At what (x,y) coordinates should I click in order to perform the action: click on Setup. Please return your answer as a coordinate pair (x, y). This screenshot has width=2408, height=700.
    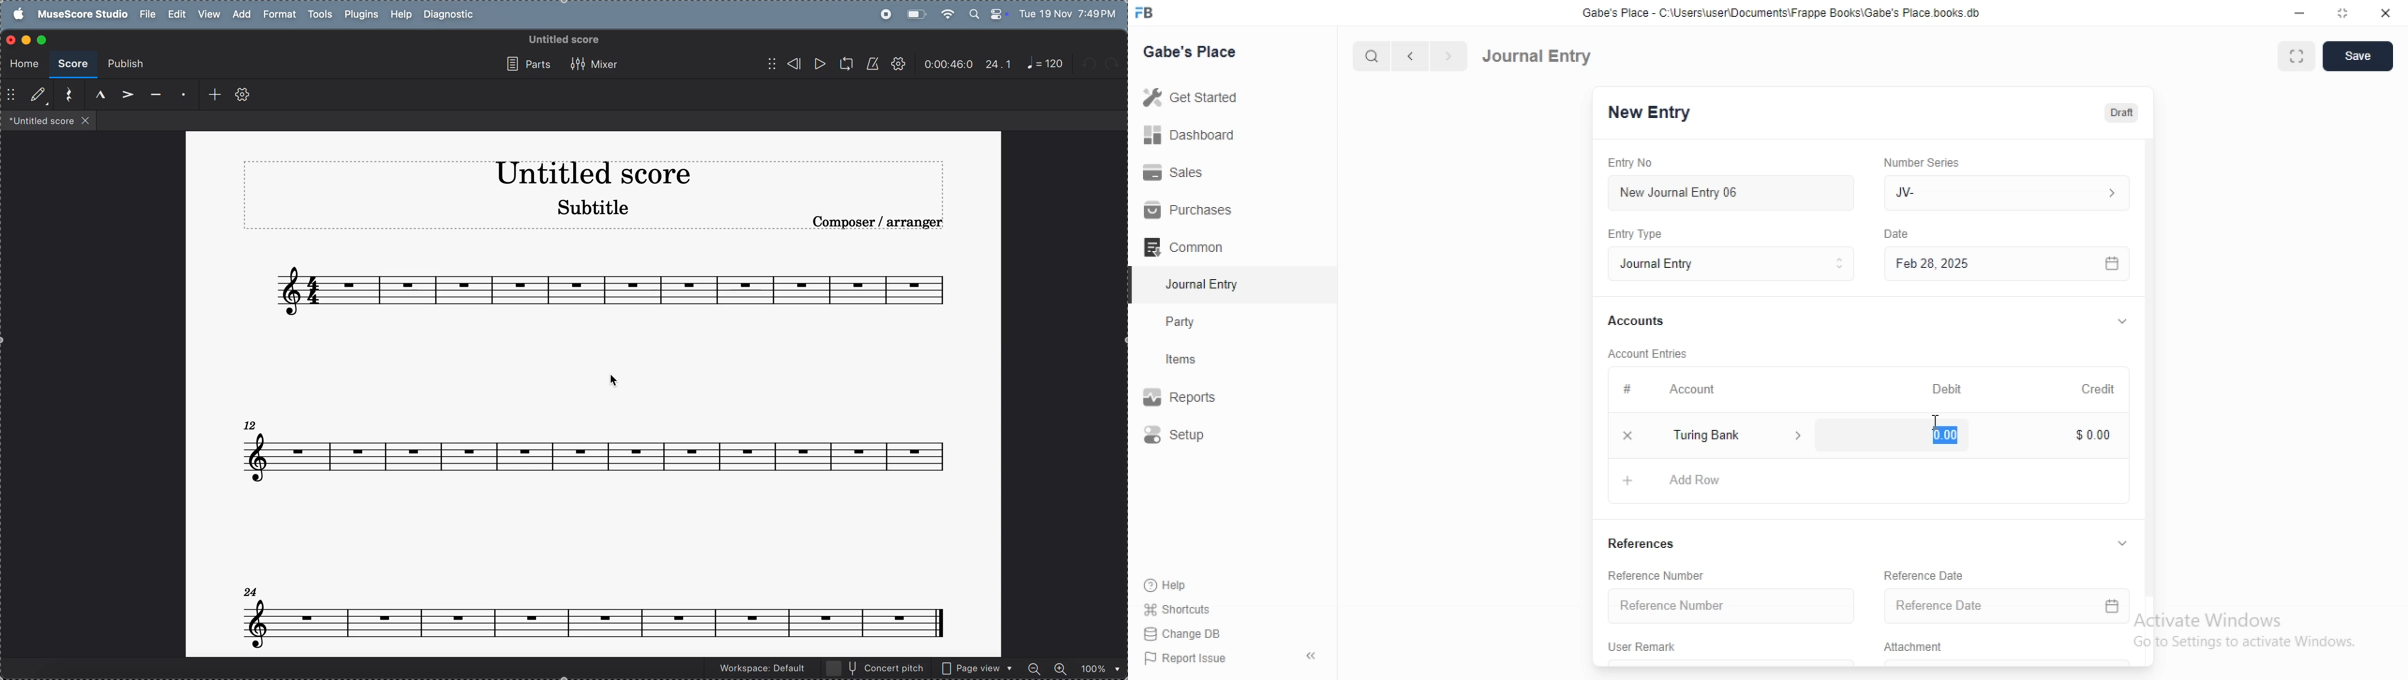
    Looking at the image, I should click on (1194, 436).